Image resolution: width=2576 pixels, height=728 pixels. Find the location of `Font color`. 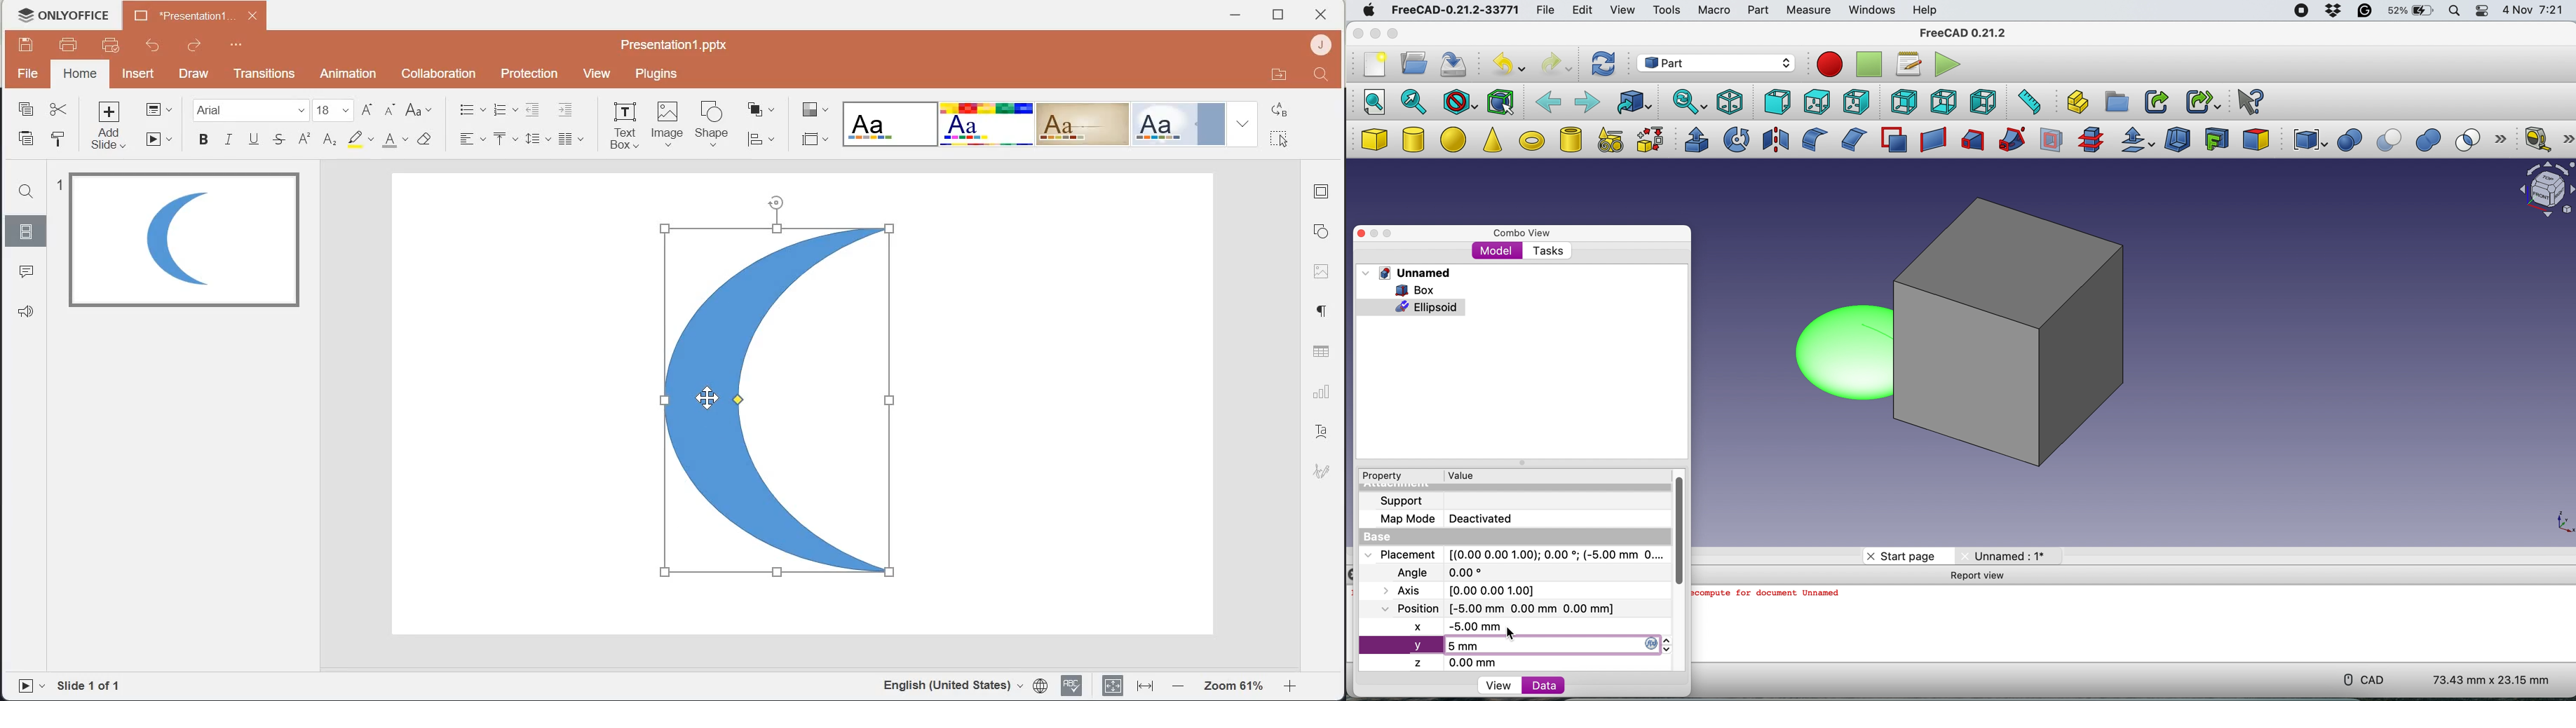

Font color is located at coordinates (395, 139).